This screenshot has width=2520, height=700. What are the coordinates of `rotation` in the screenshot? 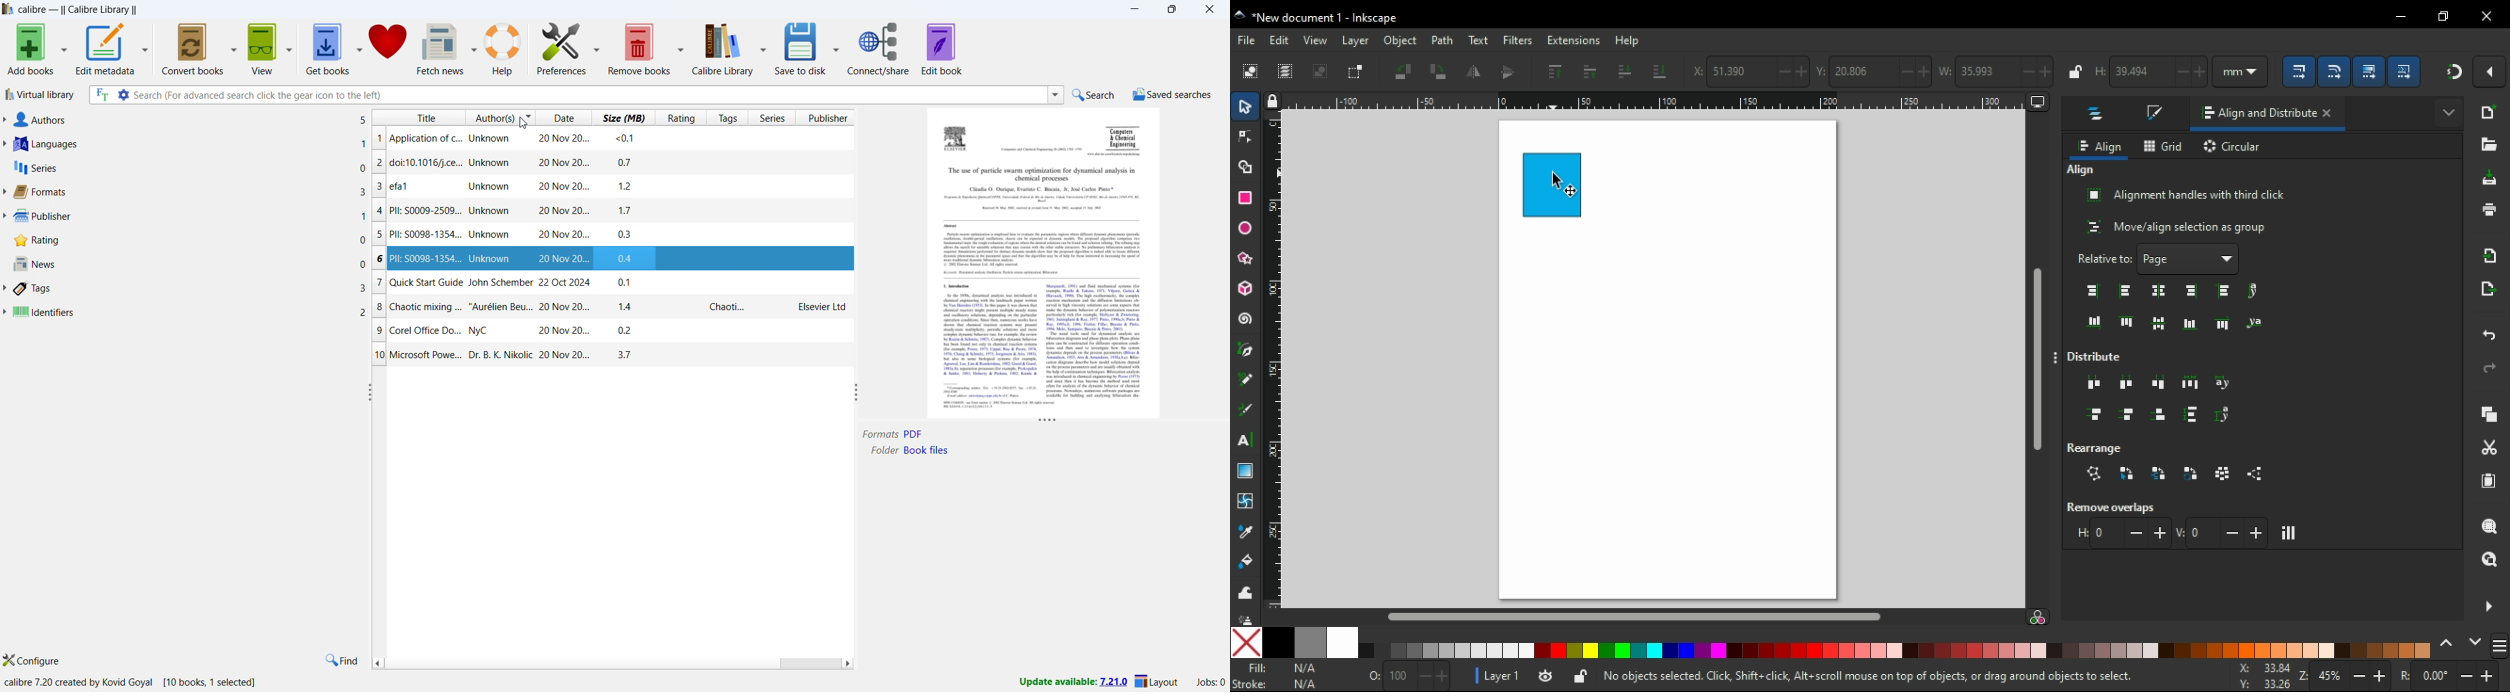 It's located at (2450, 676).